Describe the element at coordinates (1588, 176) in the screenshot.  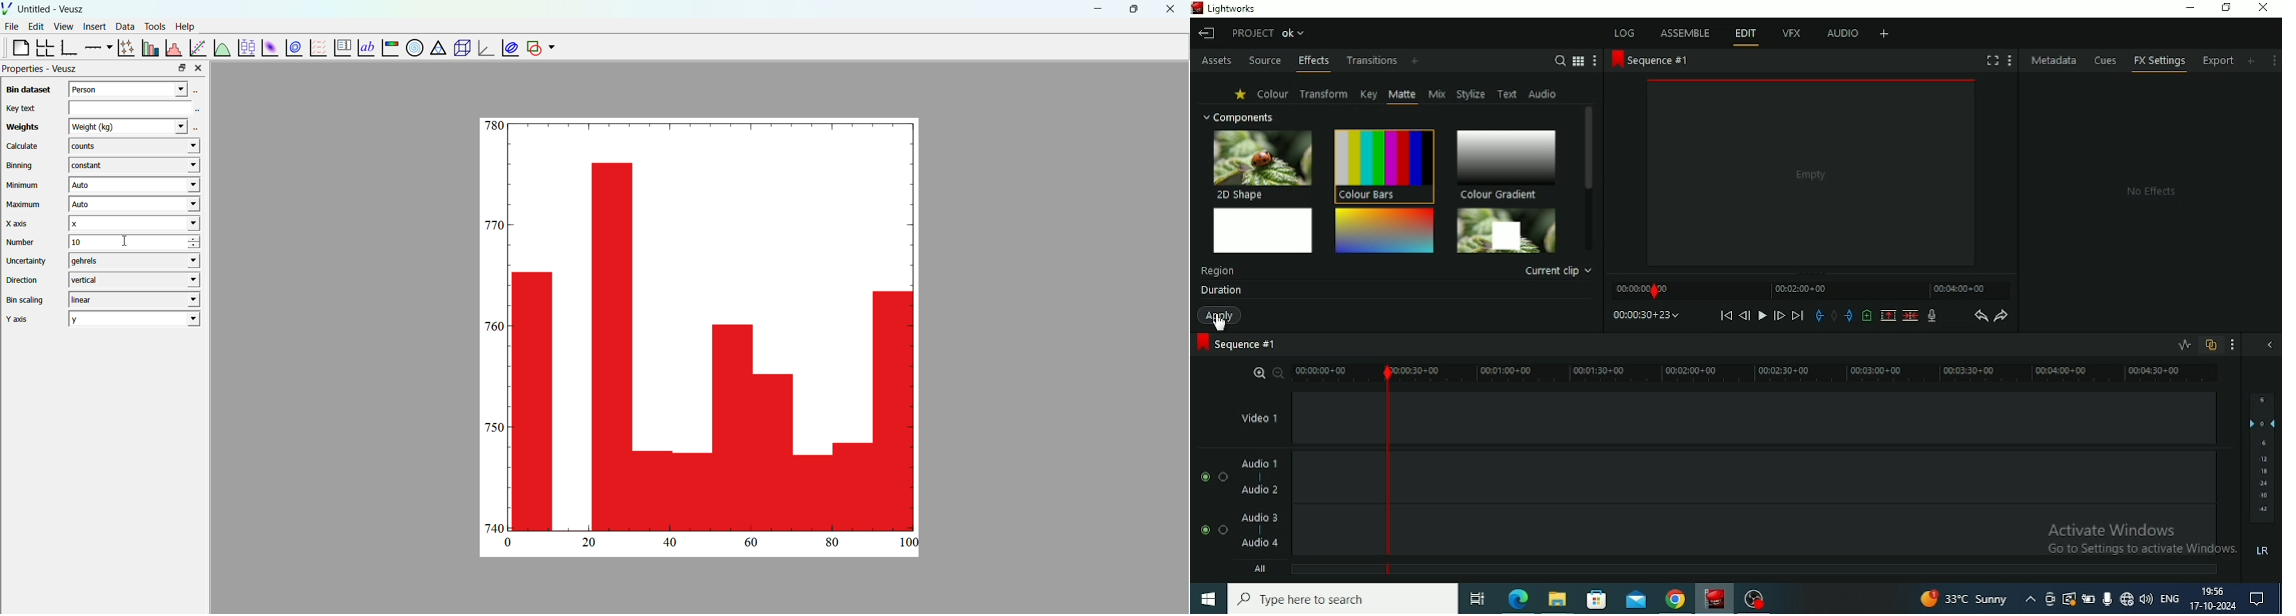
I see `Vertical scroll bar` at that location.